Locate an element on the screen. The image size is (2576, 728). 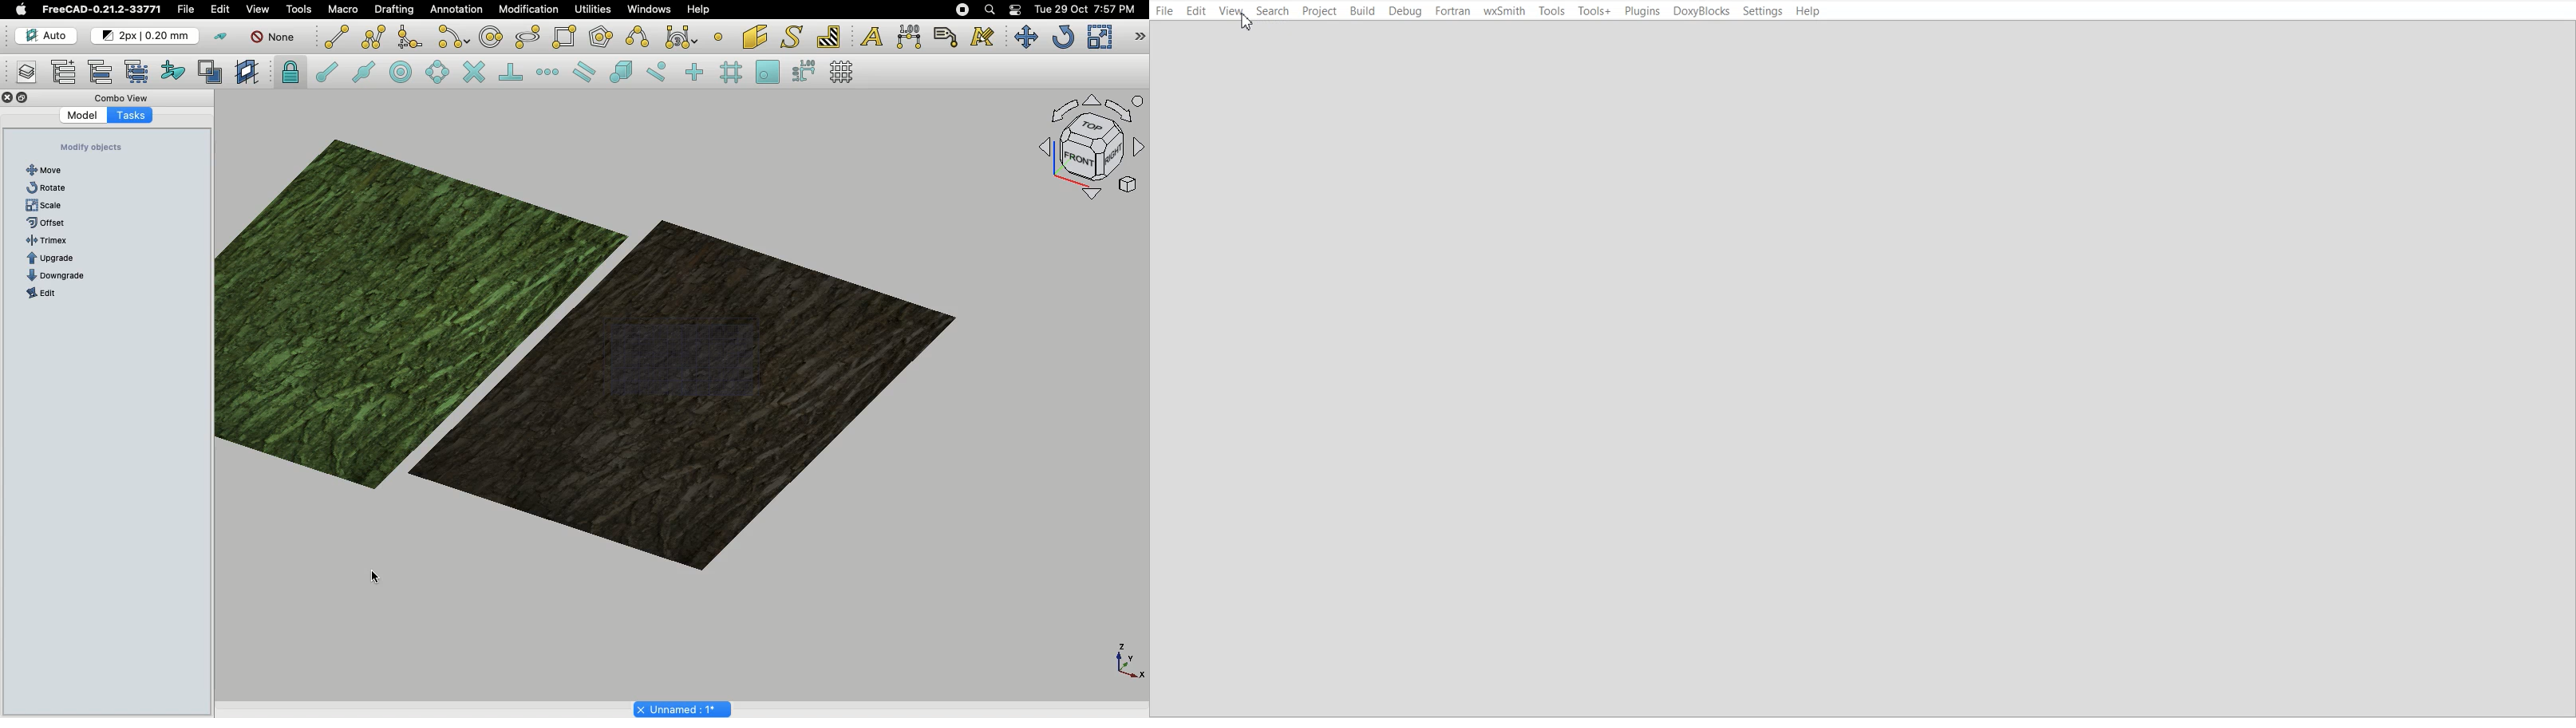
Snap midpoint is located at coordinates (365, 74).